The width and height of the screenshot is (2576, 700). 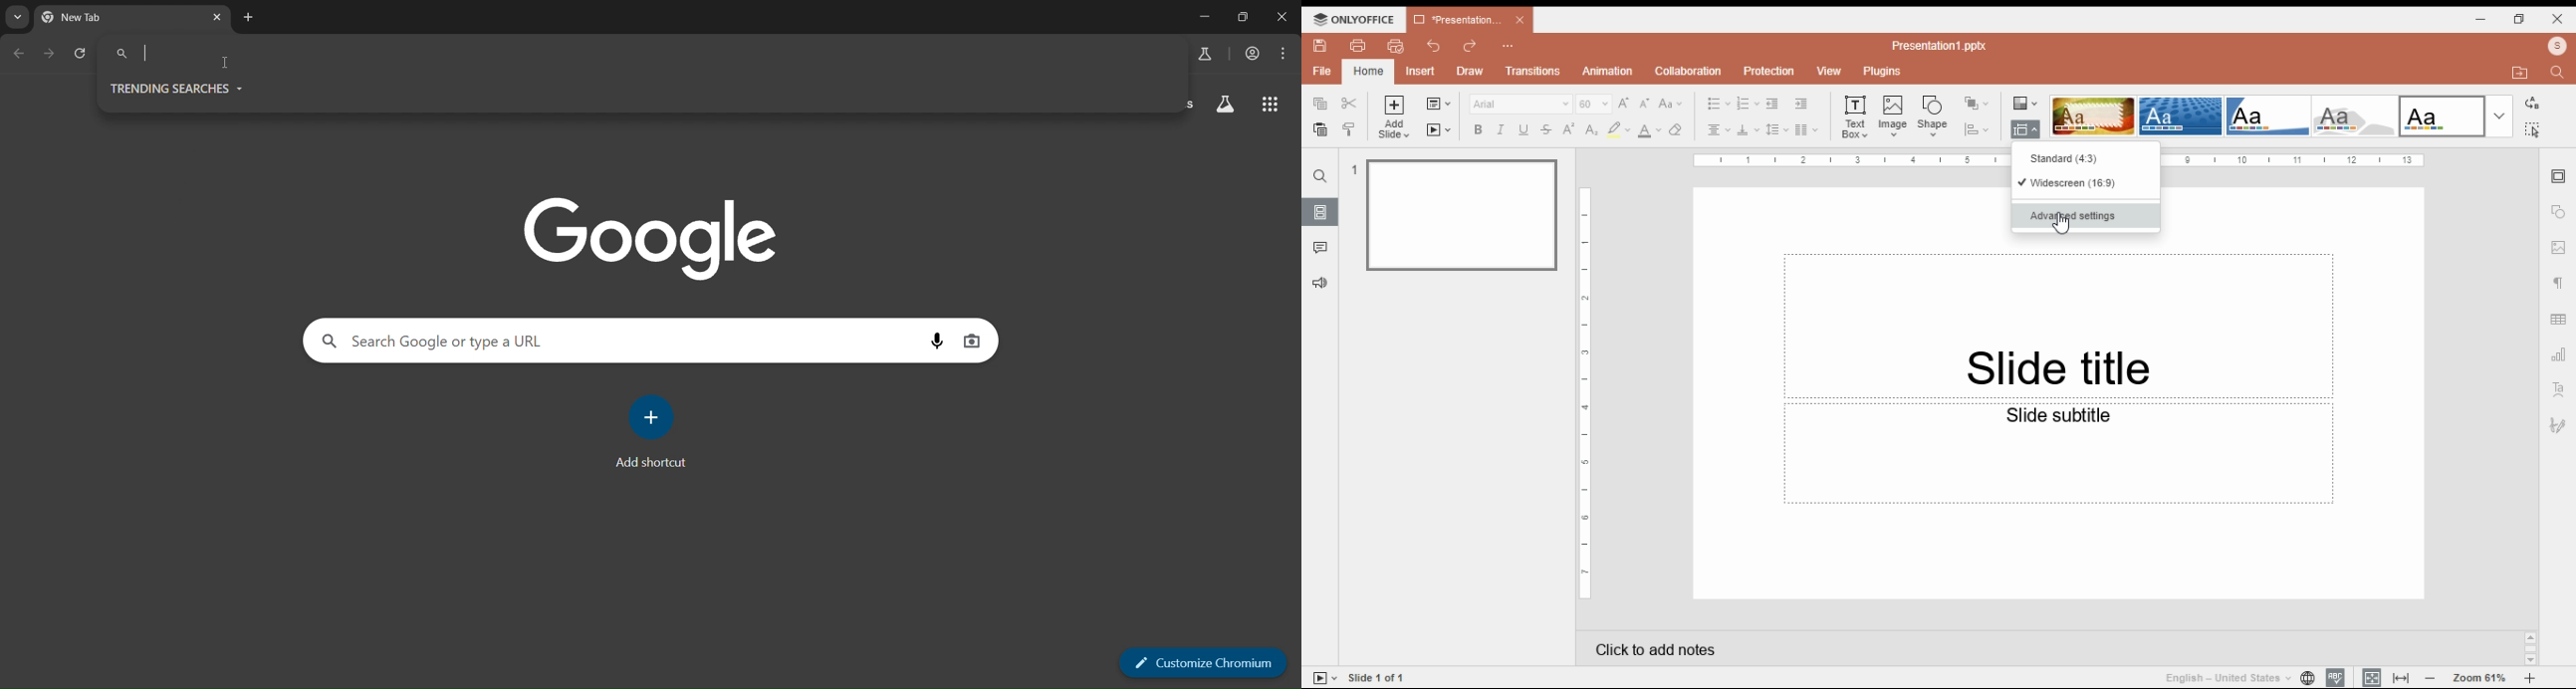 What do you see at coordinates (1396, 117) in the screenshot?
I see `add slide` at bounding box center [1396, 117].